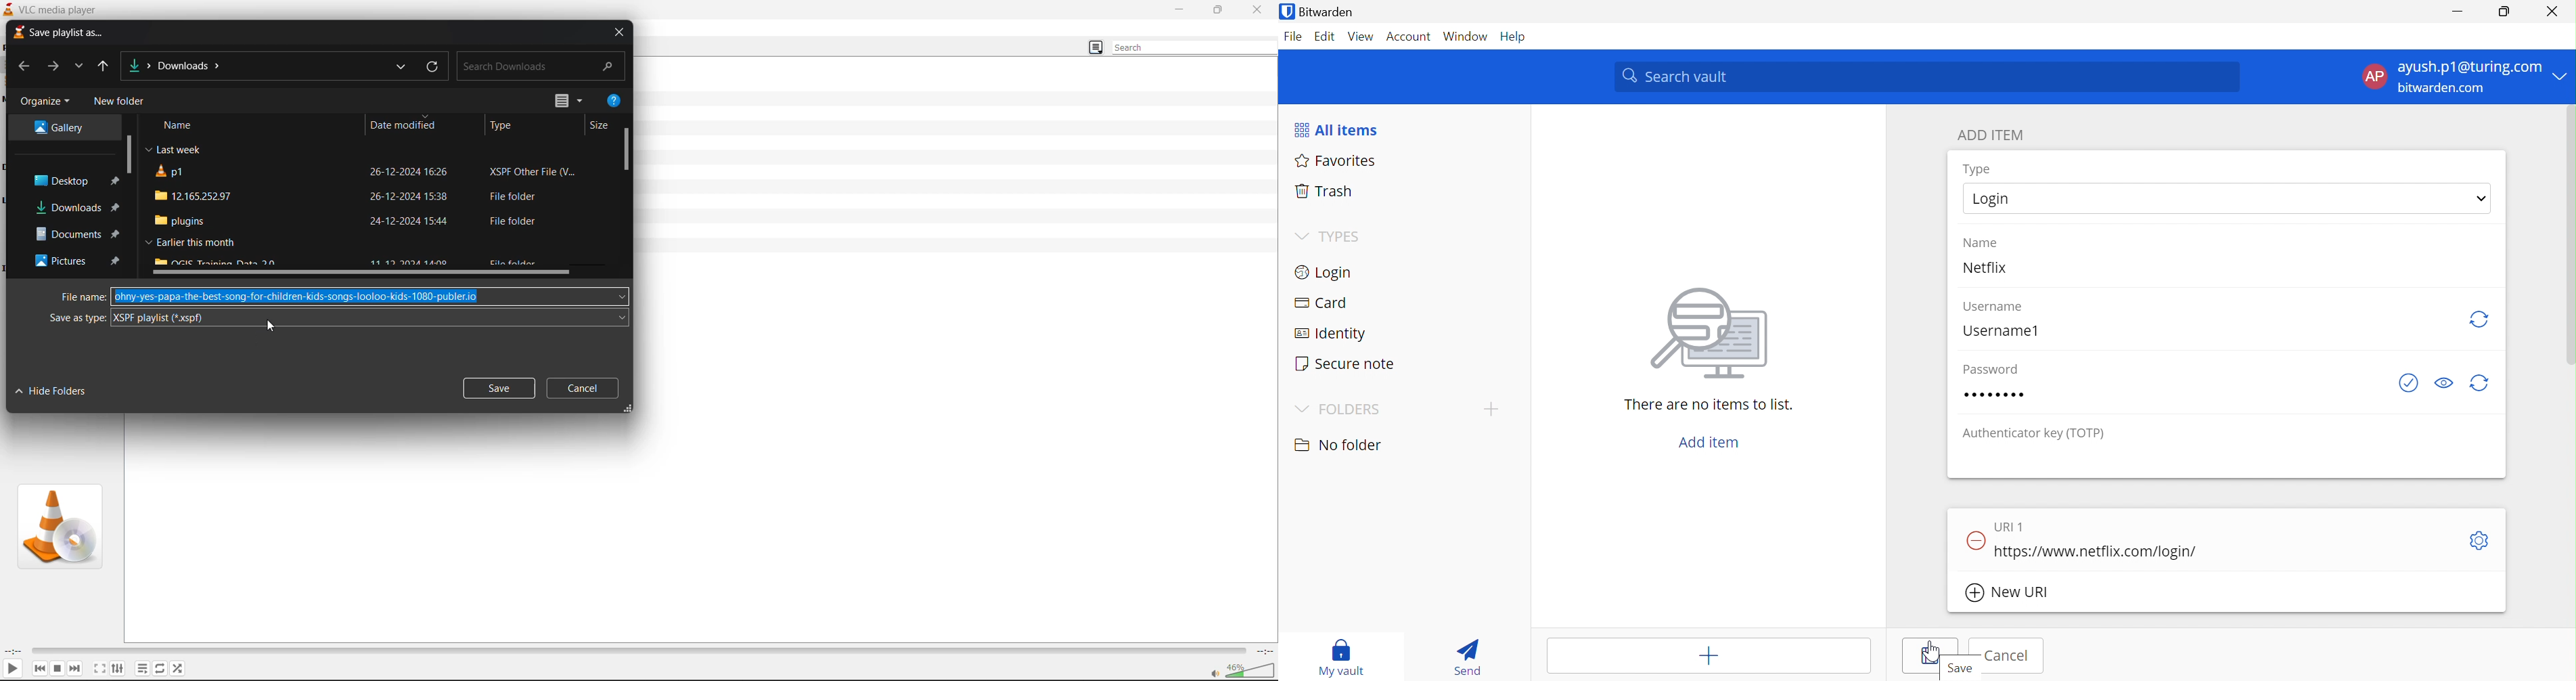  I want to click on Cursor, so click(1931, 651).